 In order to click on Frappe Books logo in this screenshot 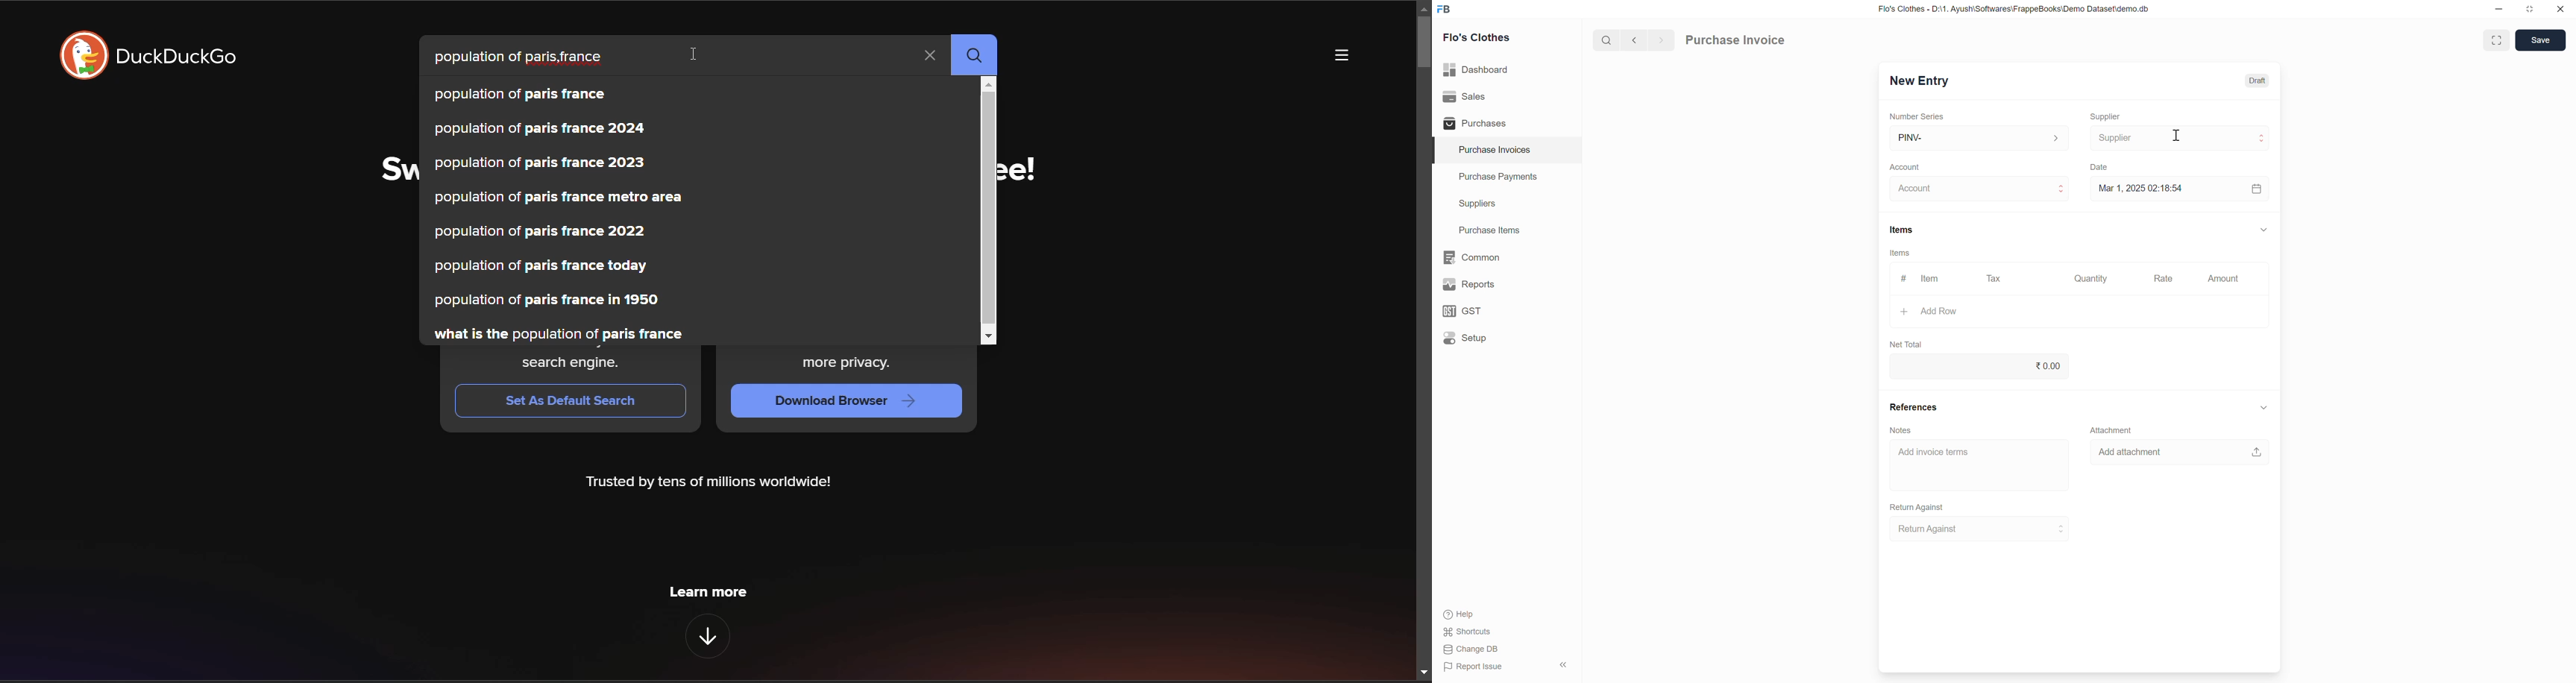, I will do `click(1444, 9)`.